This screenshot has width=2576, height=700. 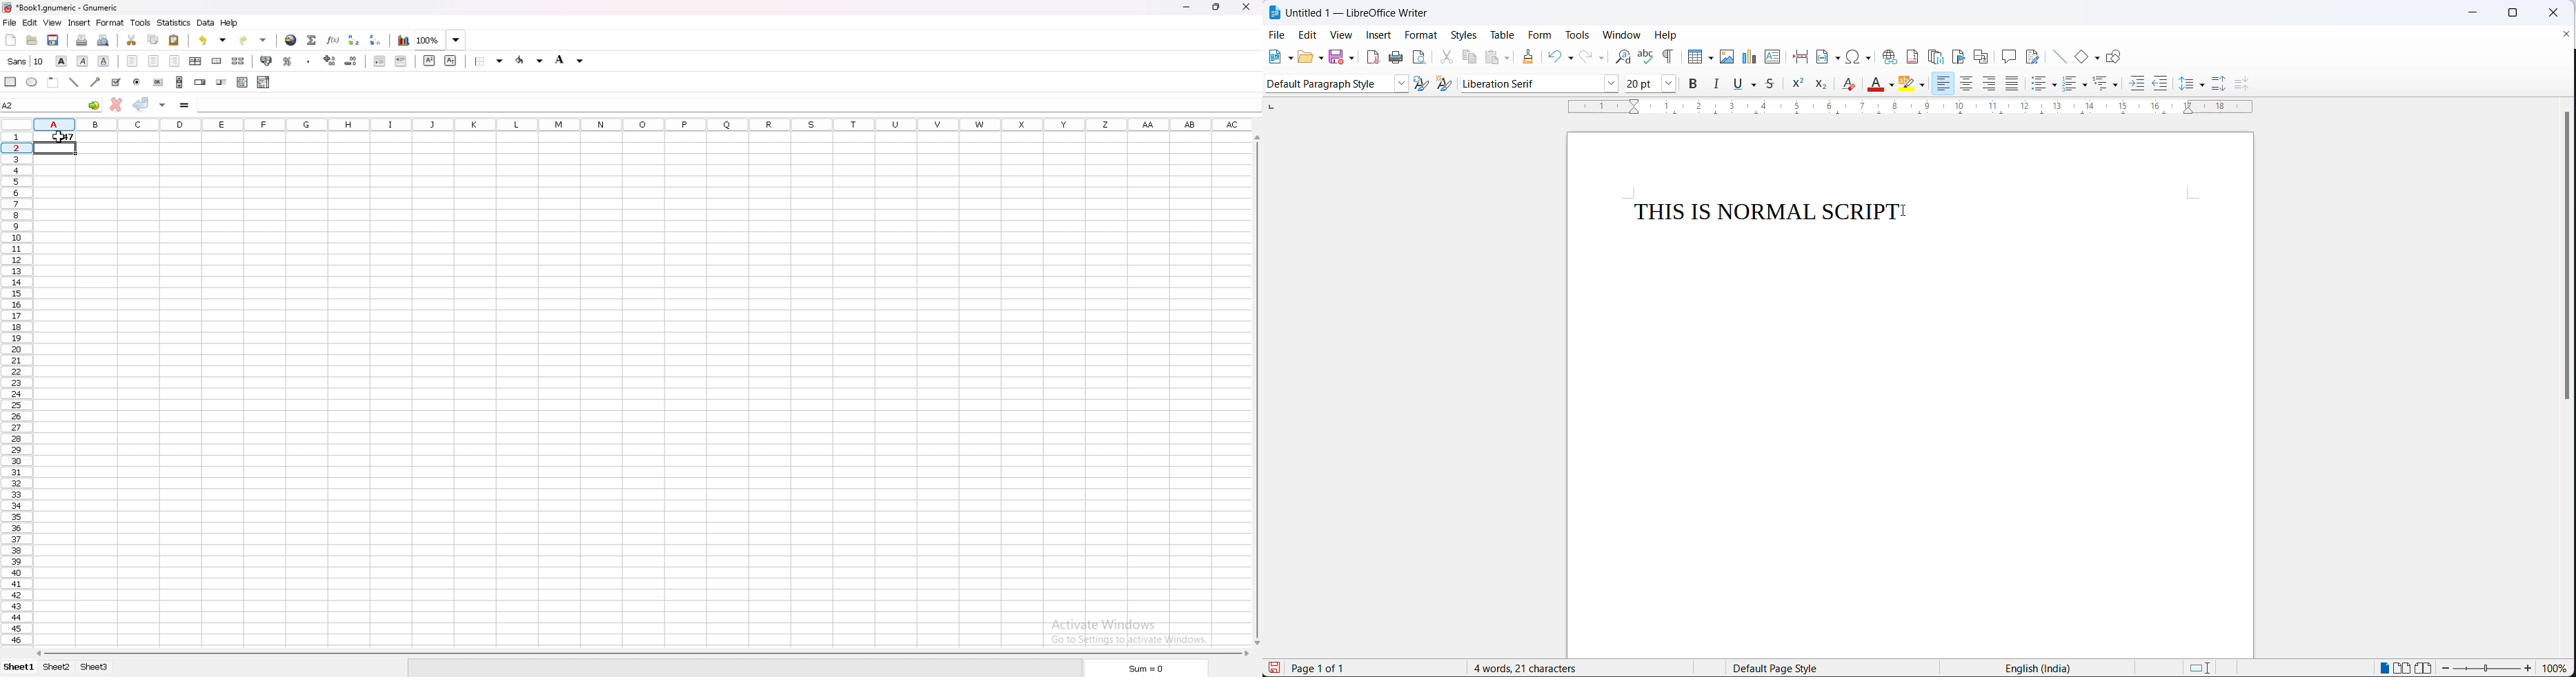 I want to click on open, so click(x=33, y=40).